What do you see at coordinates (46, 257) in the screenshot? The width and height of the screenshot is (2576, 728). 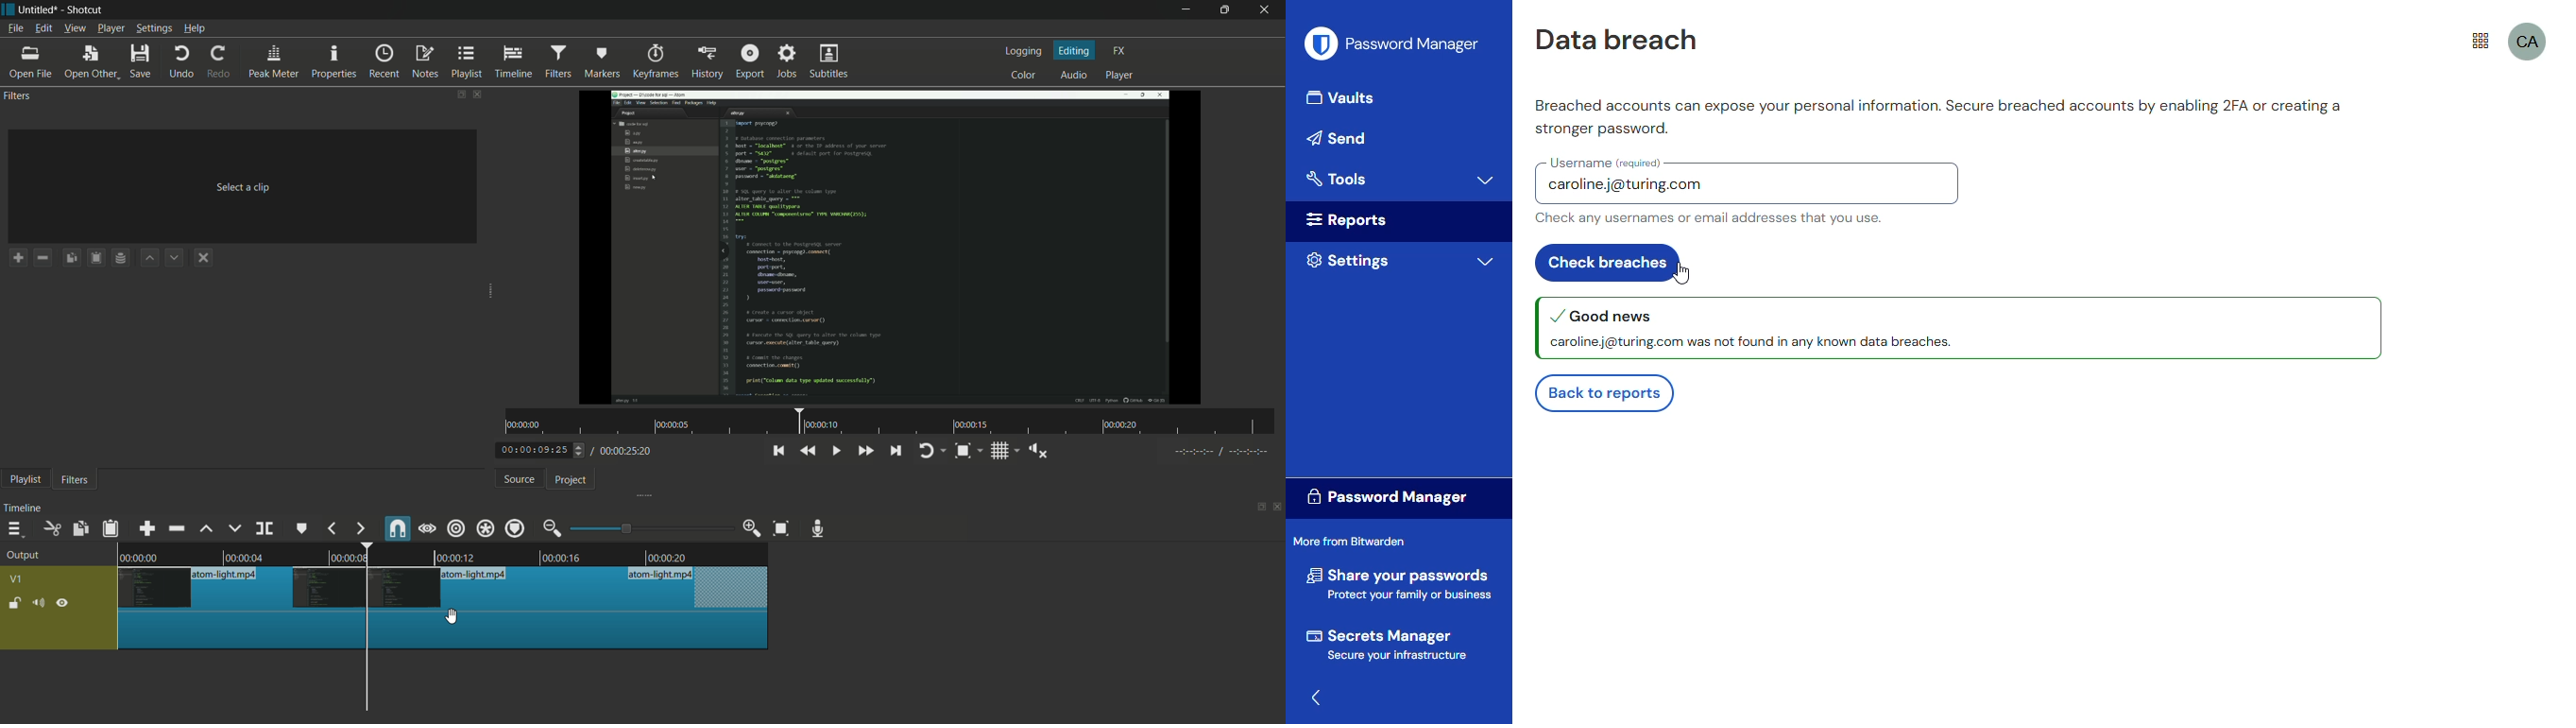 I see `remove a filter` at bounding box center [46, 257].